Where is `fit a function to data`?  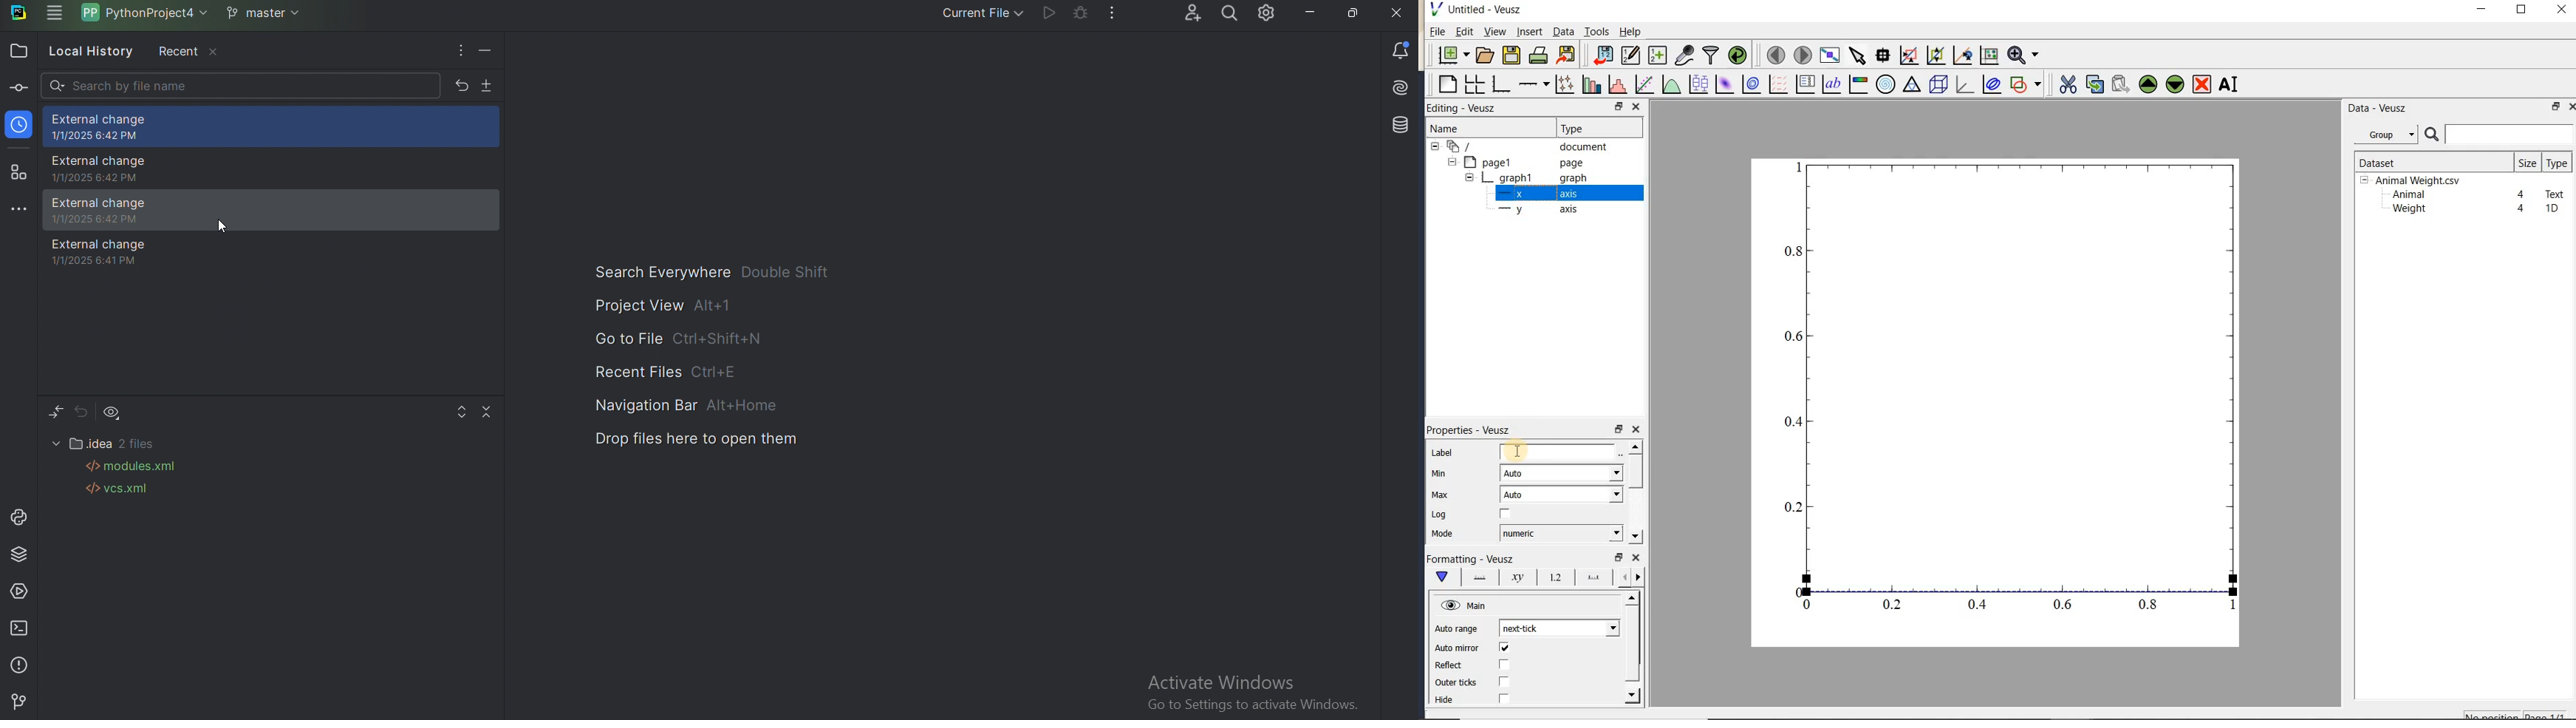
fit a function to data is located at coordinates (1644, 84).